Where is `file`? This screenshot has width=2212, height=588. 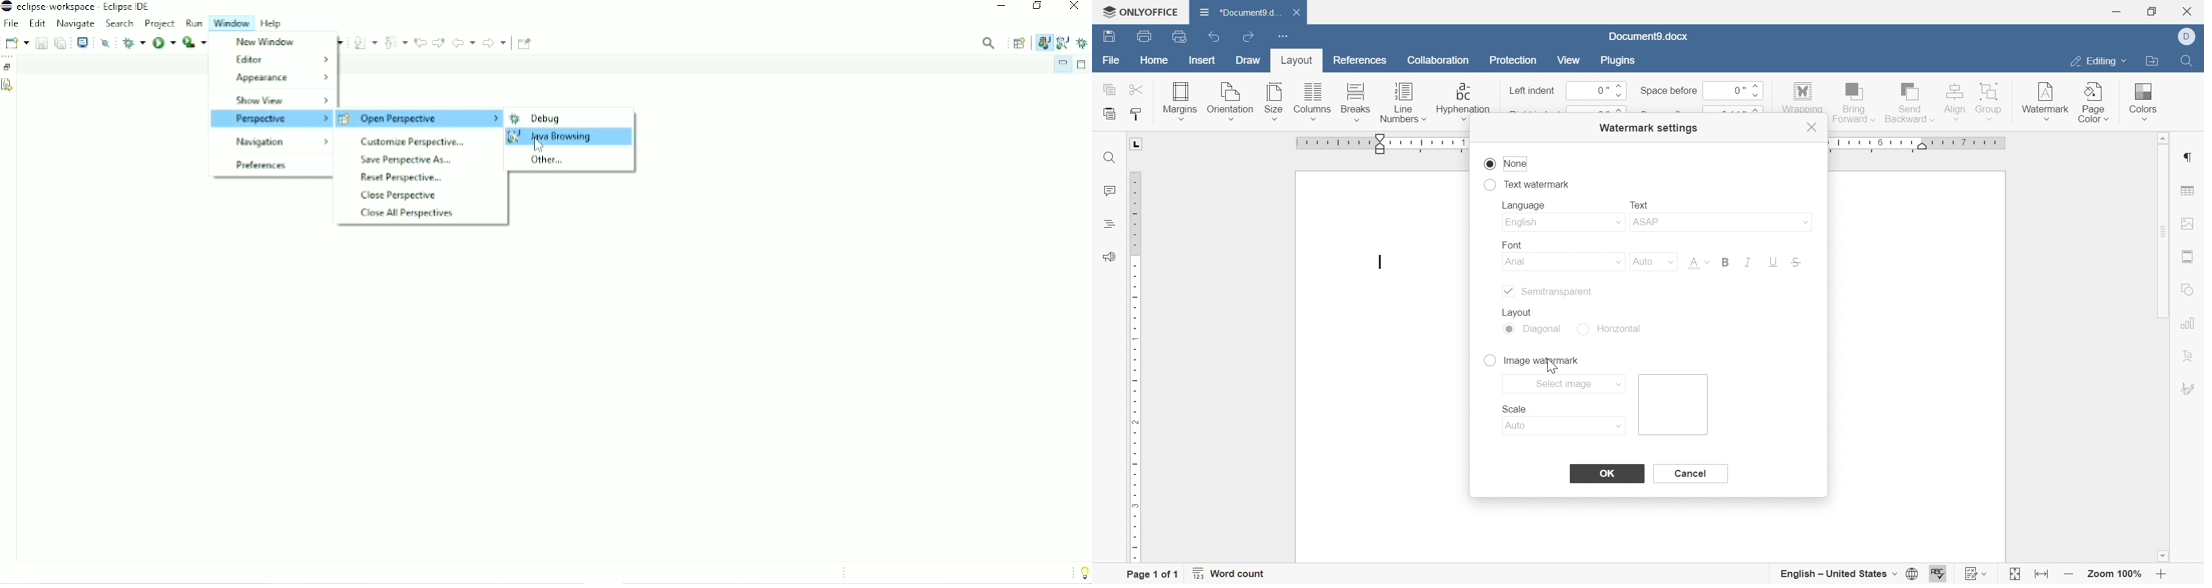
file is located at coordinates (1112, 63).